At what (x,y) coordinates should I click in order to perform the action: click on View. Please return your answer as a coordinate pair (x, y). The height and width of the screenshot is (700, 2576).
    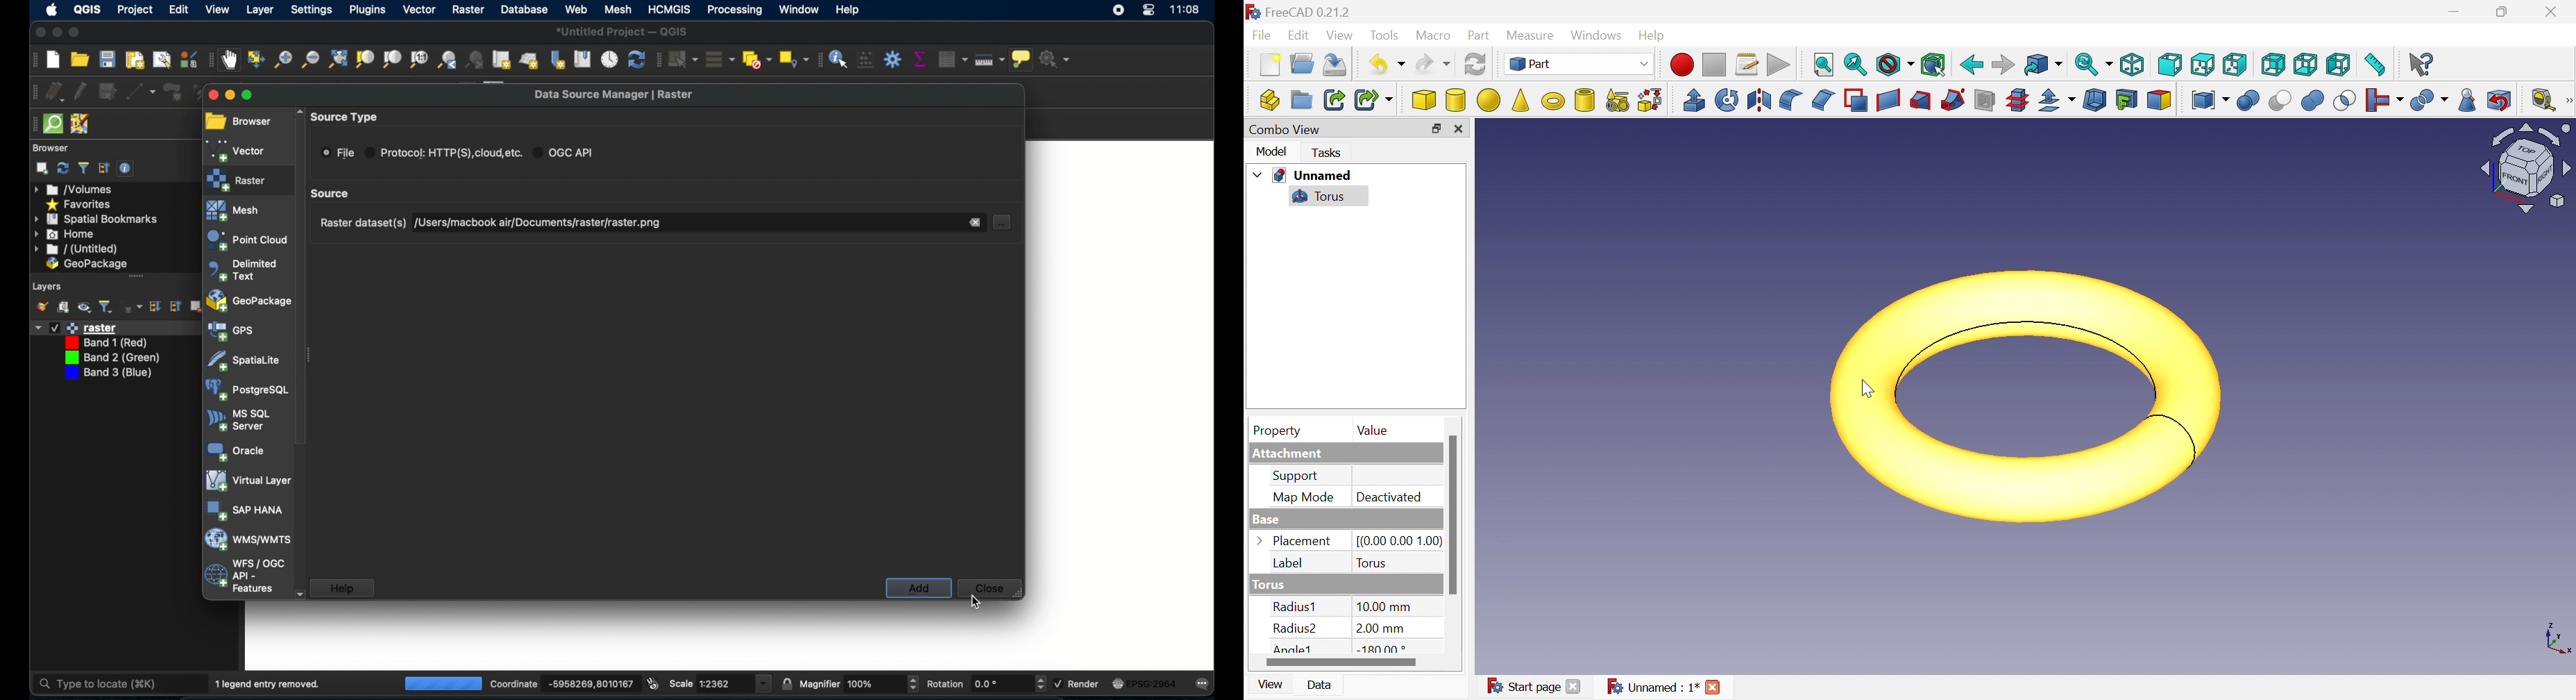
    Looking at the image, I should click on (1273, 685).